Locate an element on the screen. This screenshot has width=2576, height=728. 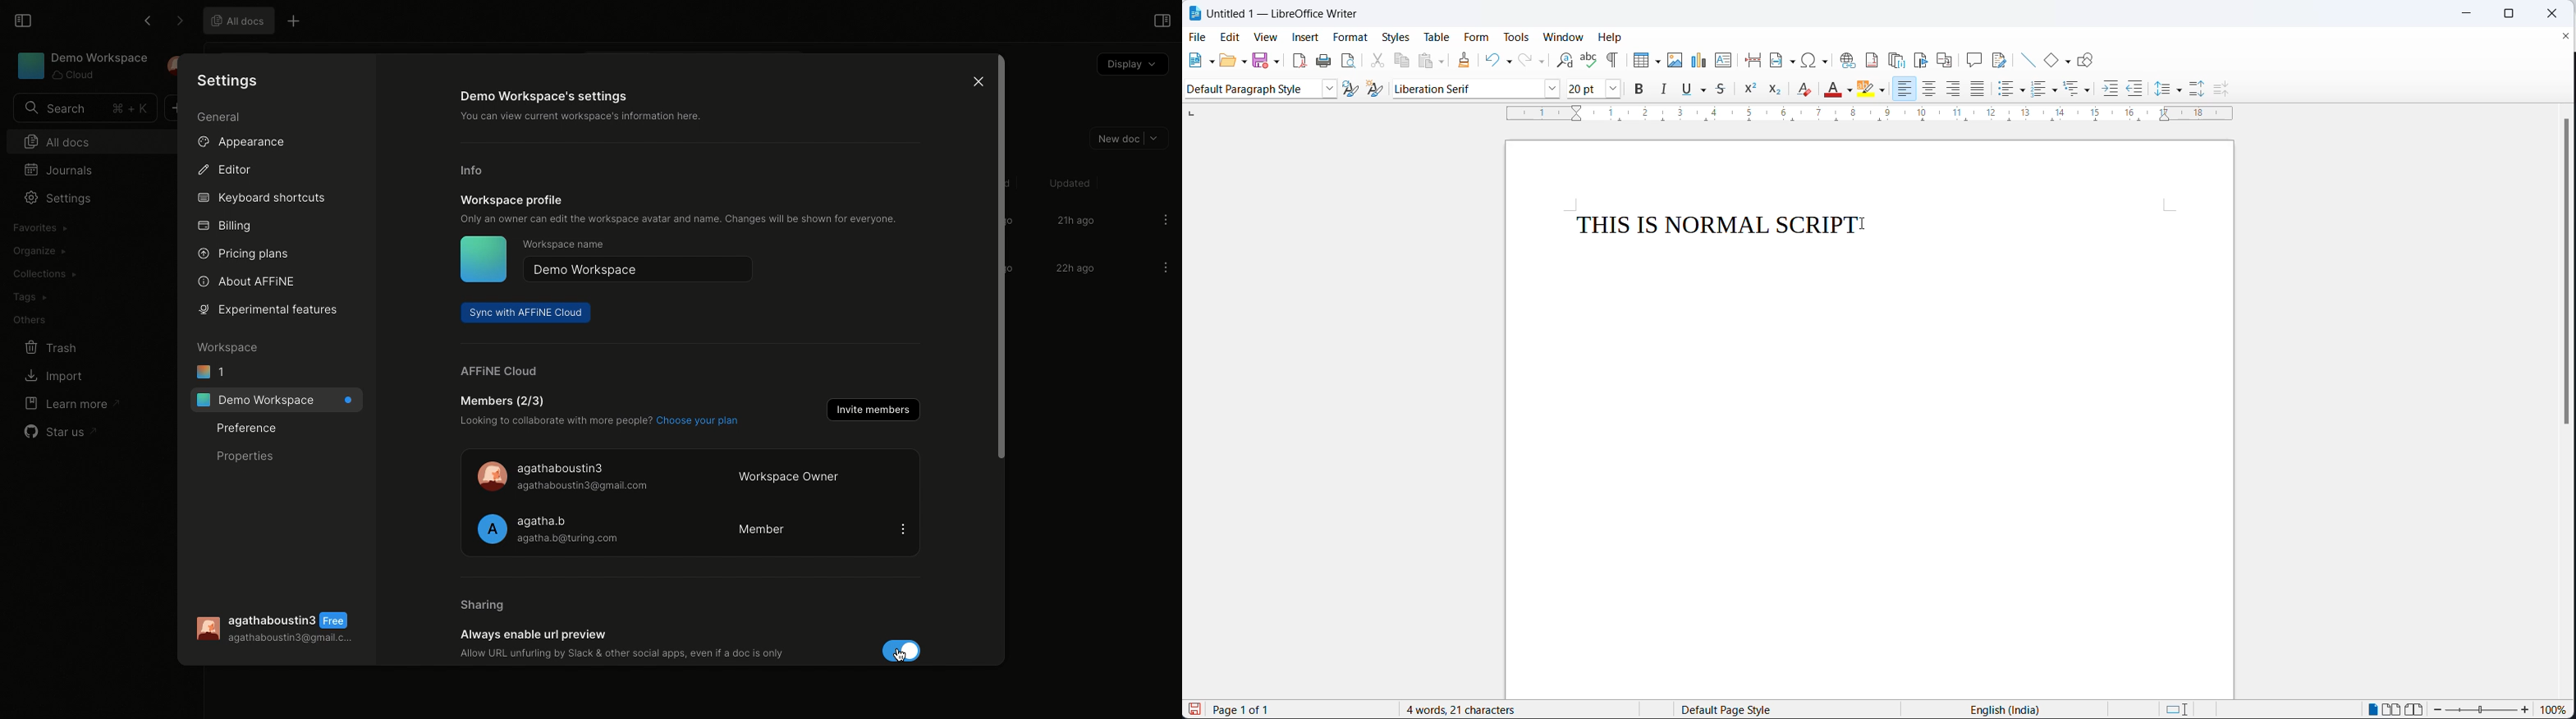
copy  is located at coordinates (1403, 59).